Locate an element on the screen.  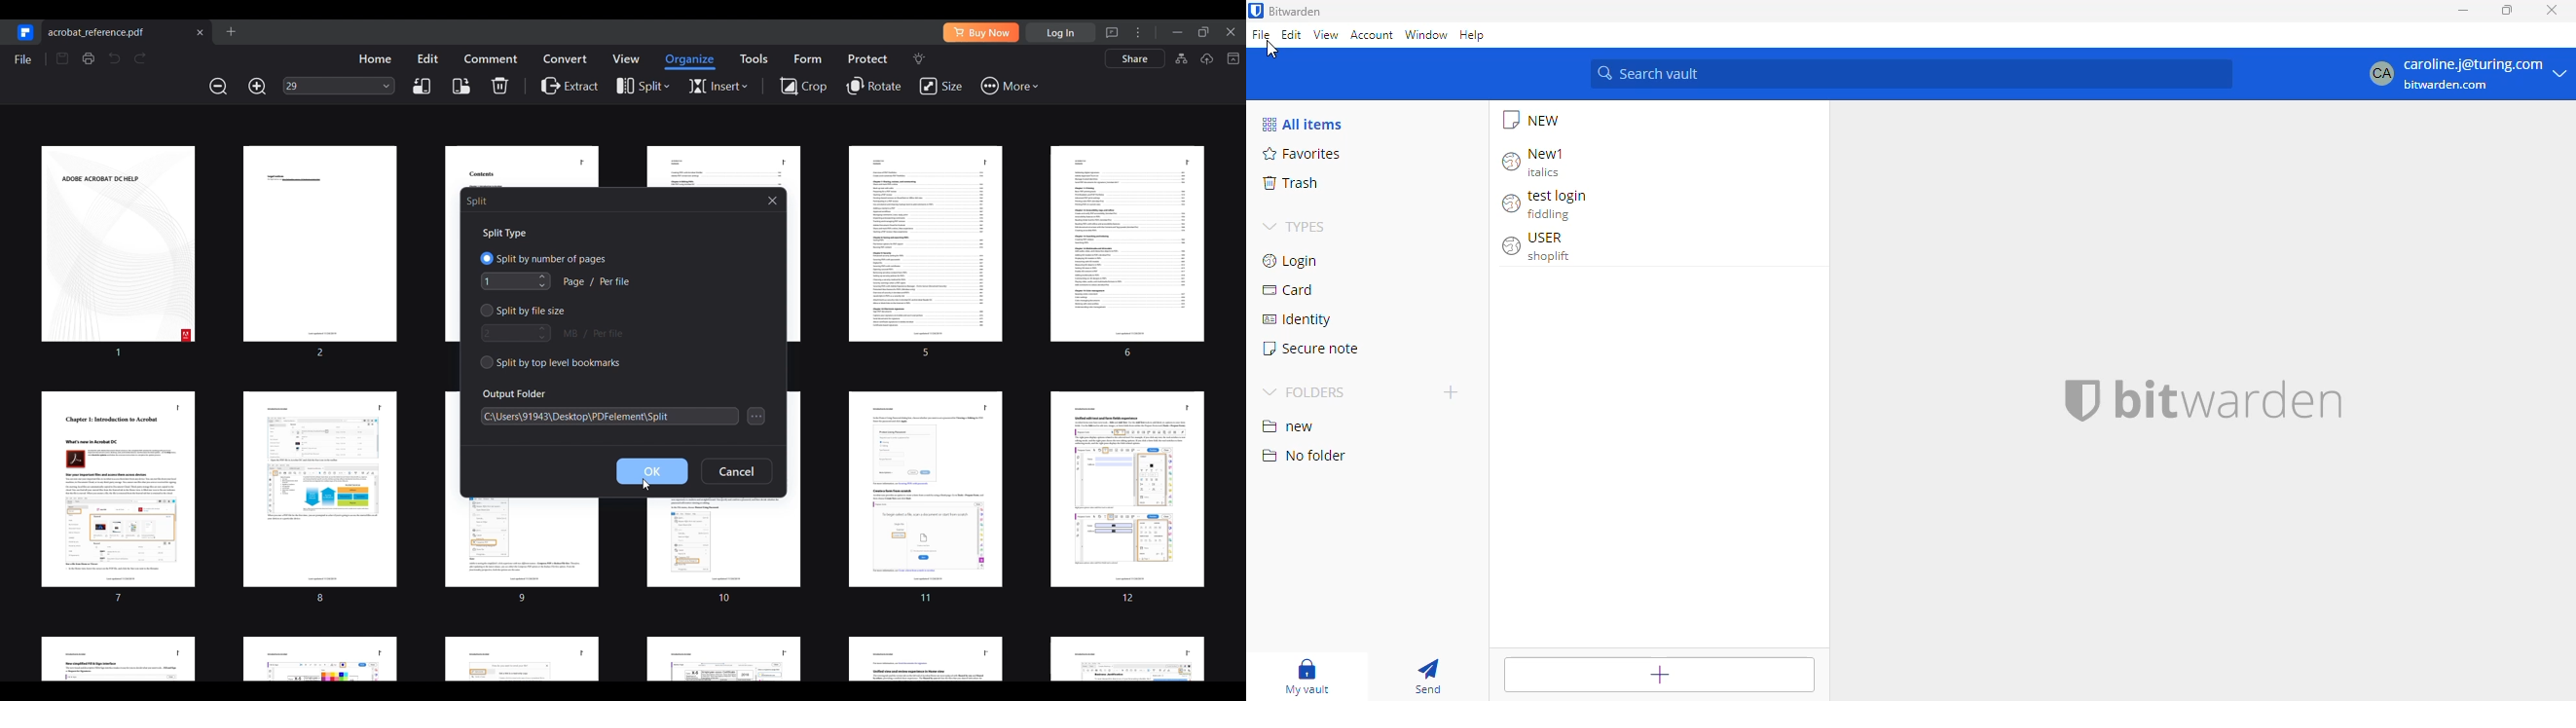
New1    italics is located at coordinates (1536, 162).